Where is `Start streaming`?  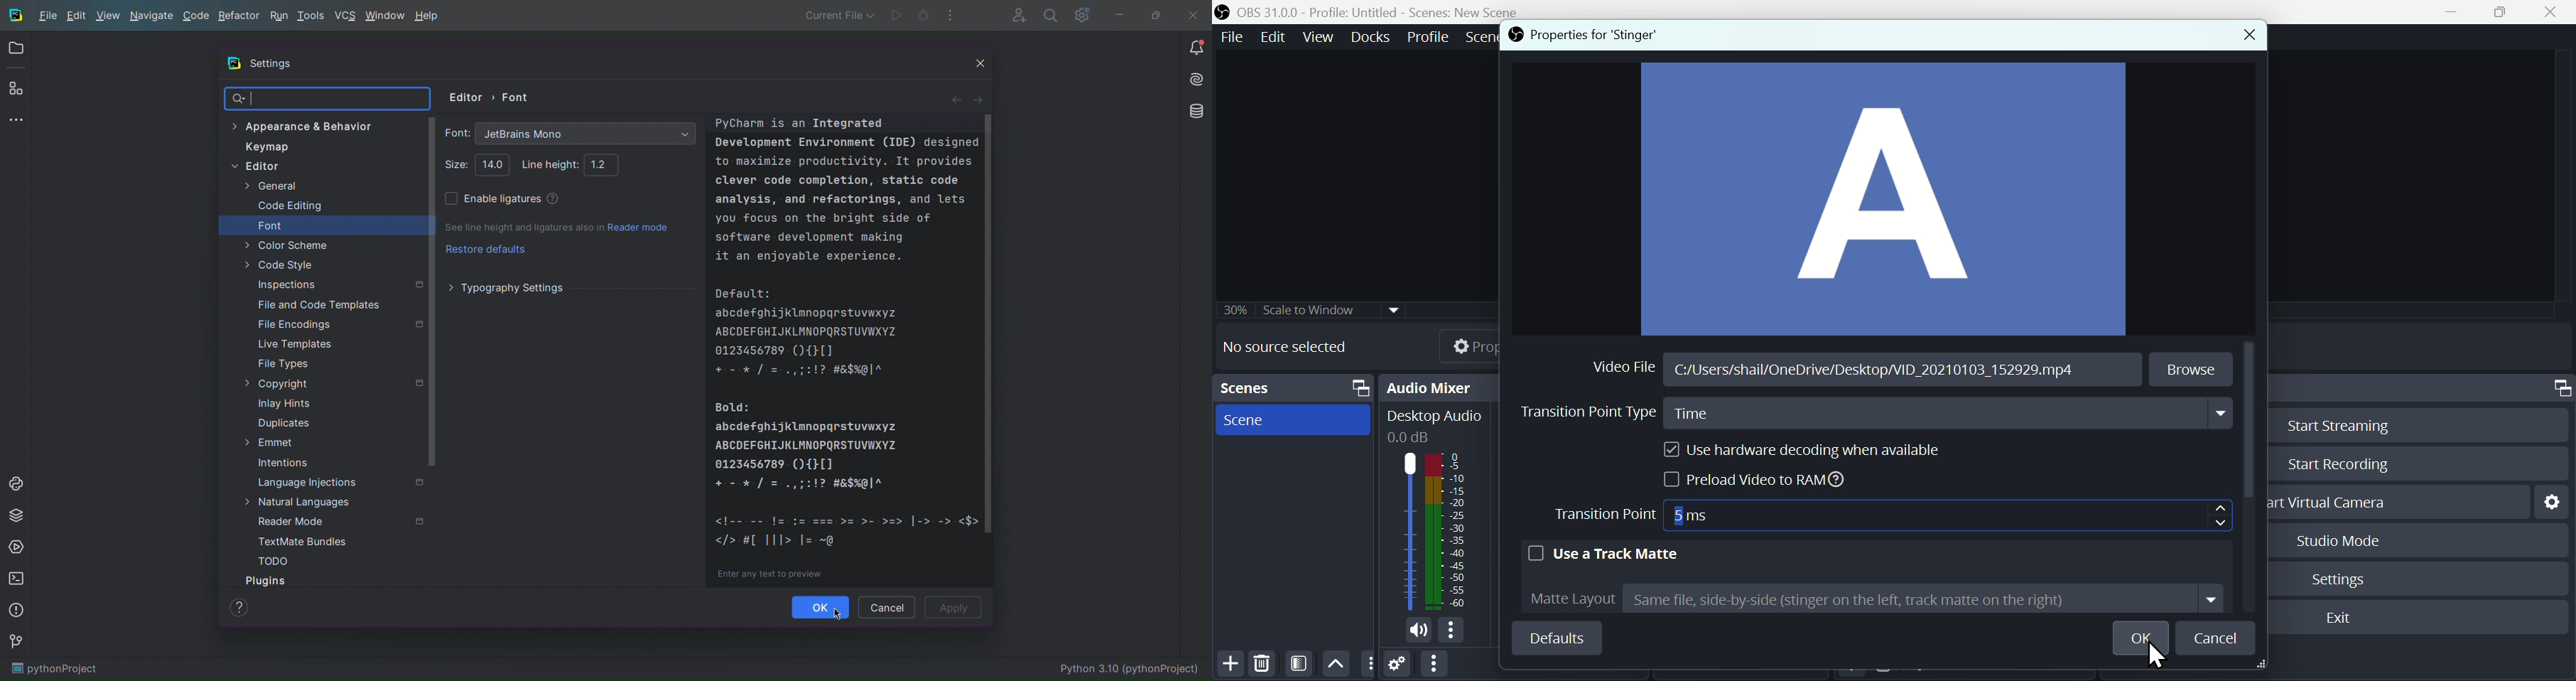
Start streaming is located at coordinates (2332, 424).